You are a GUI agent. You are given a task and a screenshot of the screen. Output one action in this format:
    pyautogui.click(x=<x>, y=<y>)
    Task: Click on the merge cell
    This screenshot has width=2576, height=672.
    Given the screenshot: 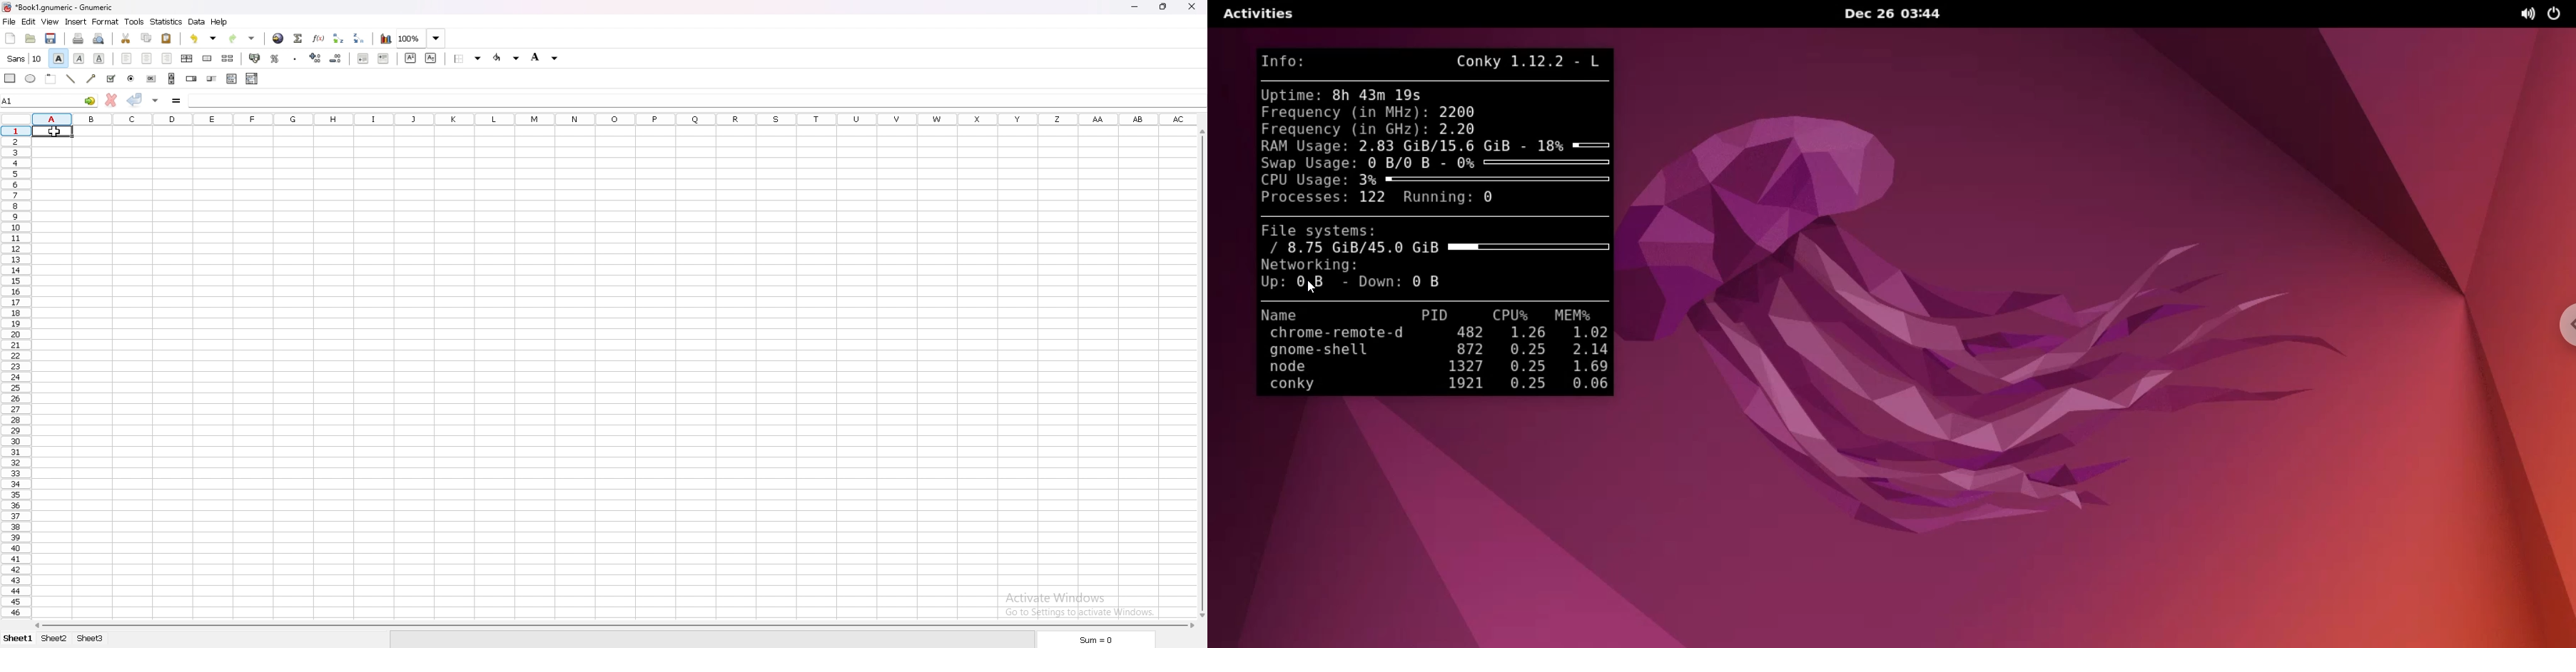 What is the action you would take?
    pyautogui.click(x=209, y=57)
    